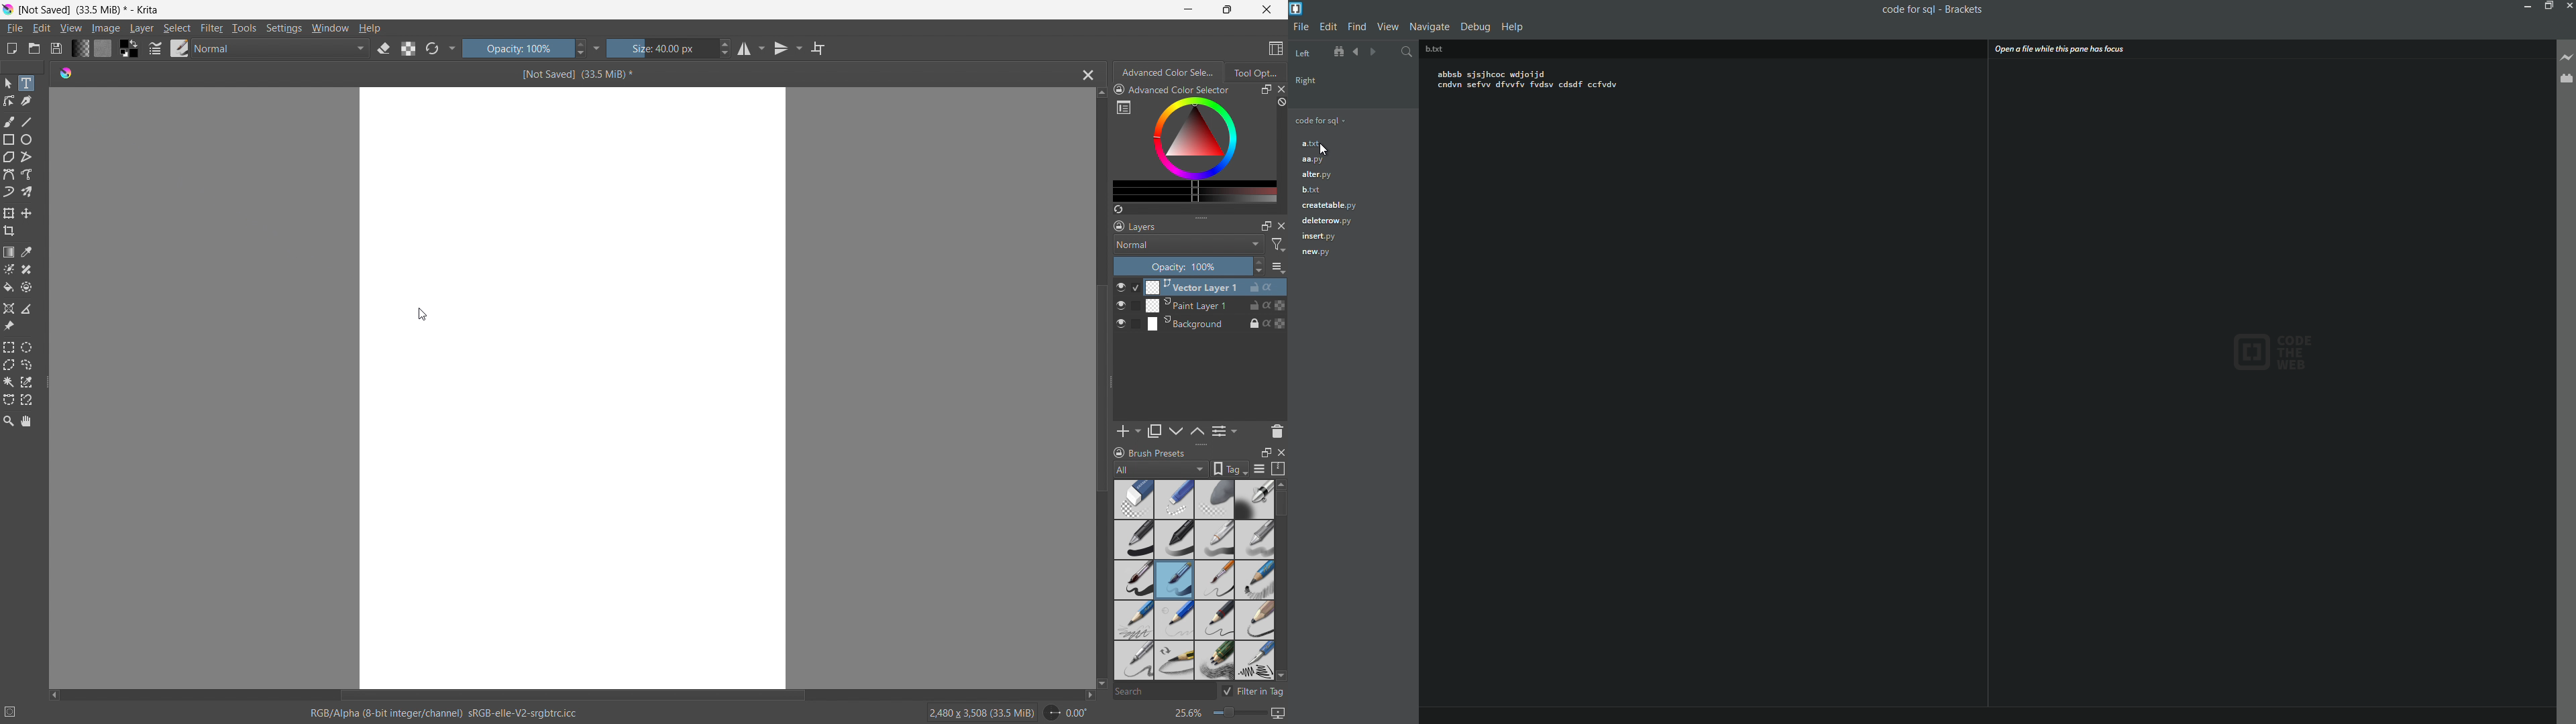 The height and width of the screenshot is (728, 2576). I want to click on Minimize, so click(2524, 5).